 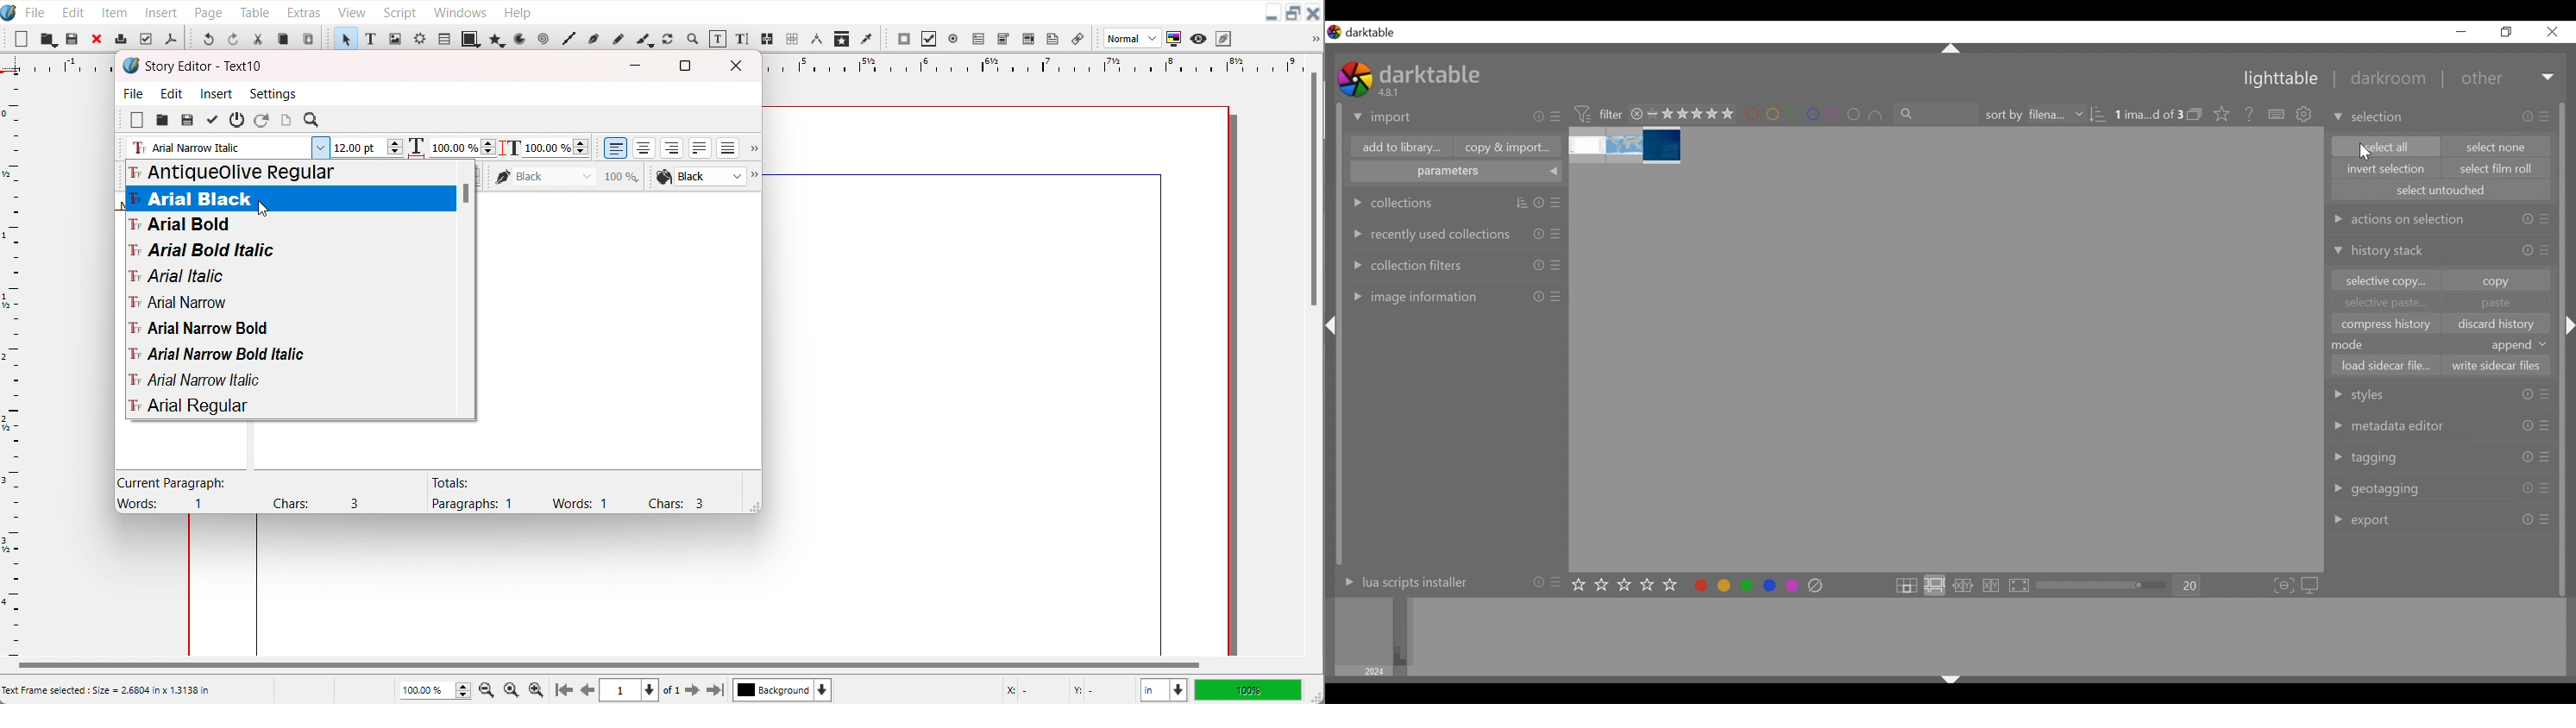 I want to click on selective paste, so click(x=2386, y=304).